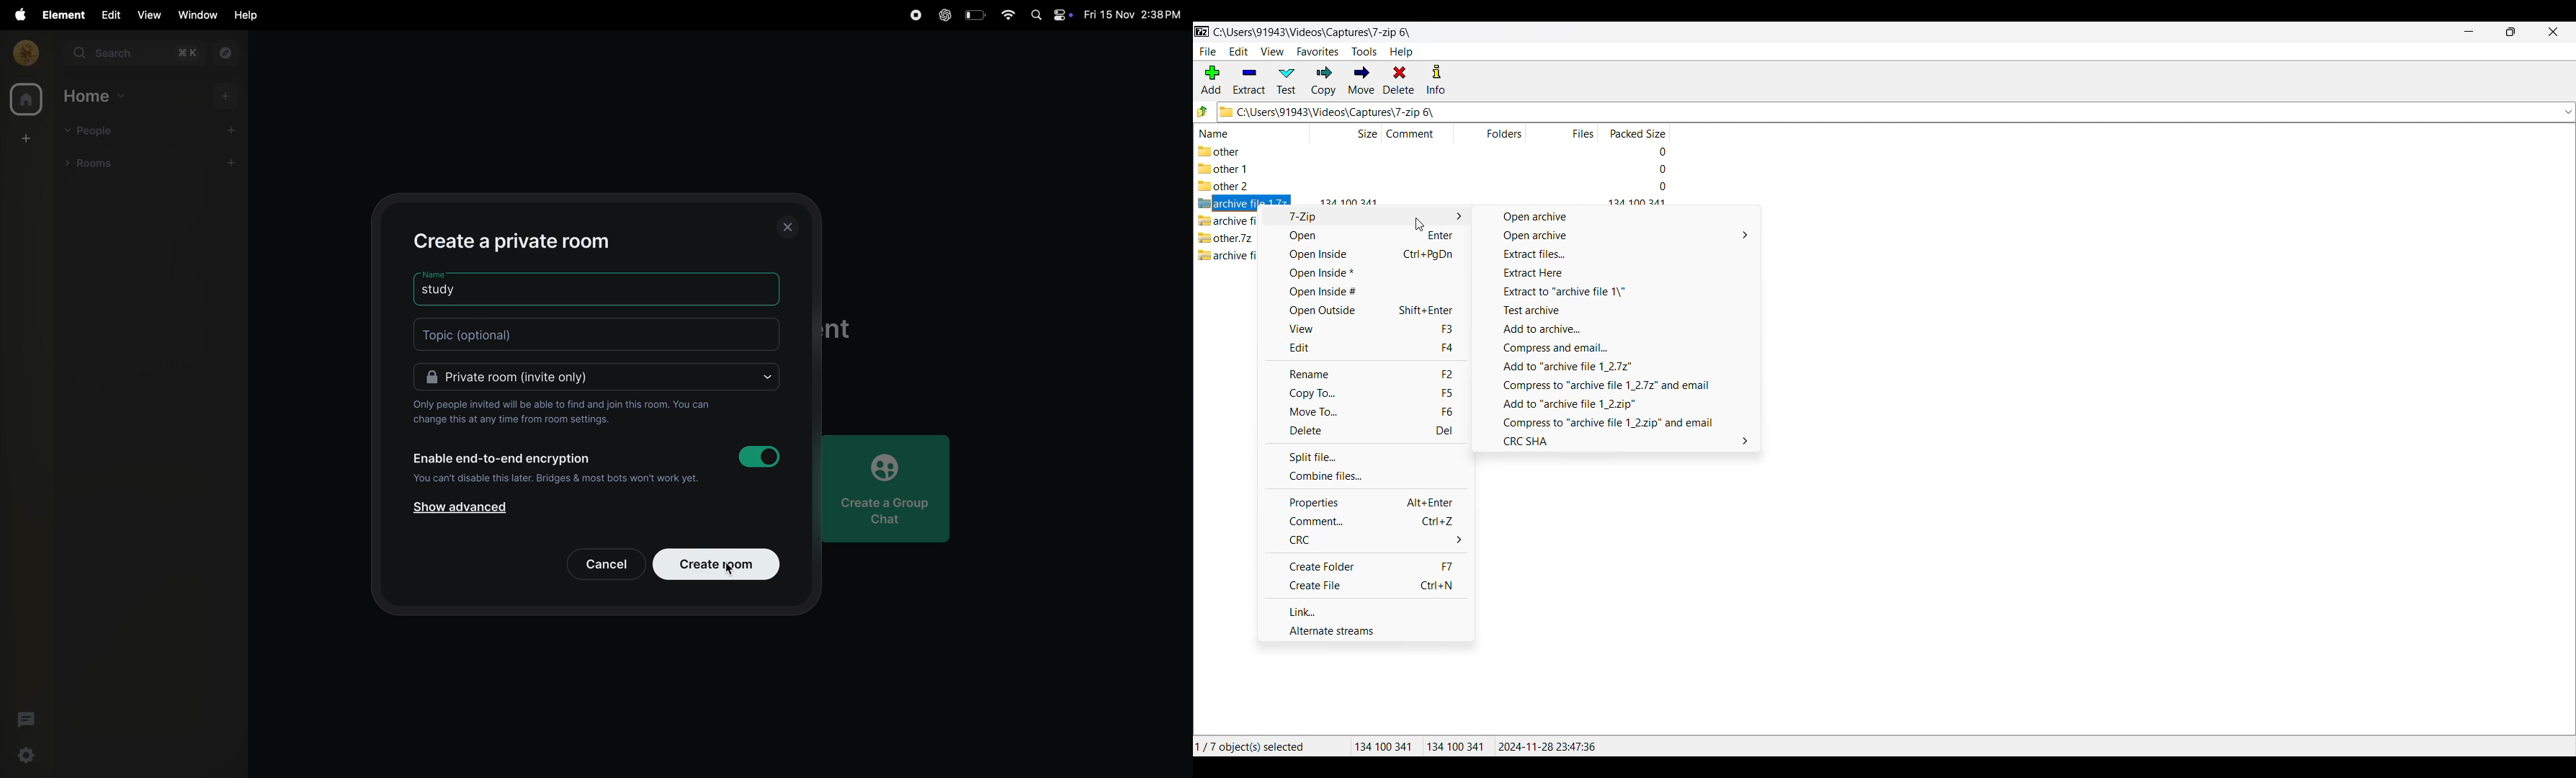 The height and width of the screenshot is (784, 2576). I want to click on Resize, so click(2510, 32).